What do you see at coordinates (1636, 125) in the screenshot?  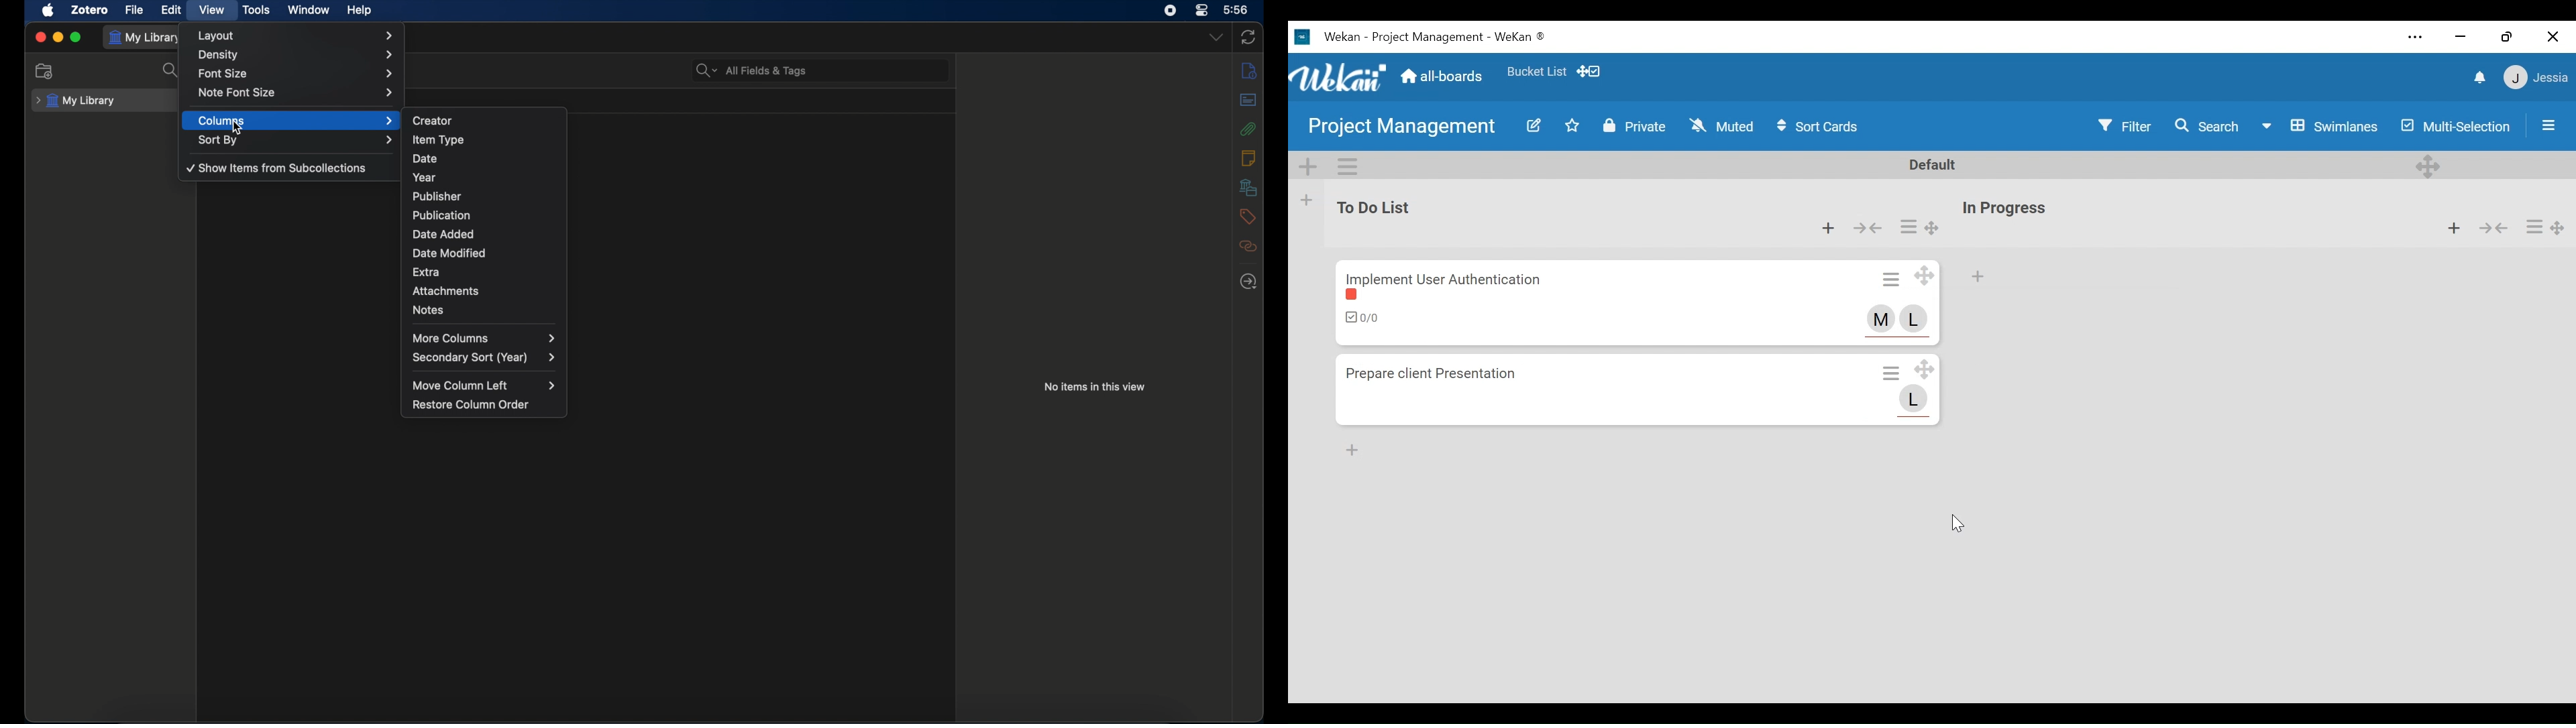 I see `Private` at bounding box center [1636, 125].